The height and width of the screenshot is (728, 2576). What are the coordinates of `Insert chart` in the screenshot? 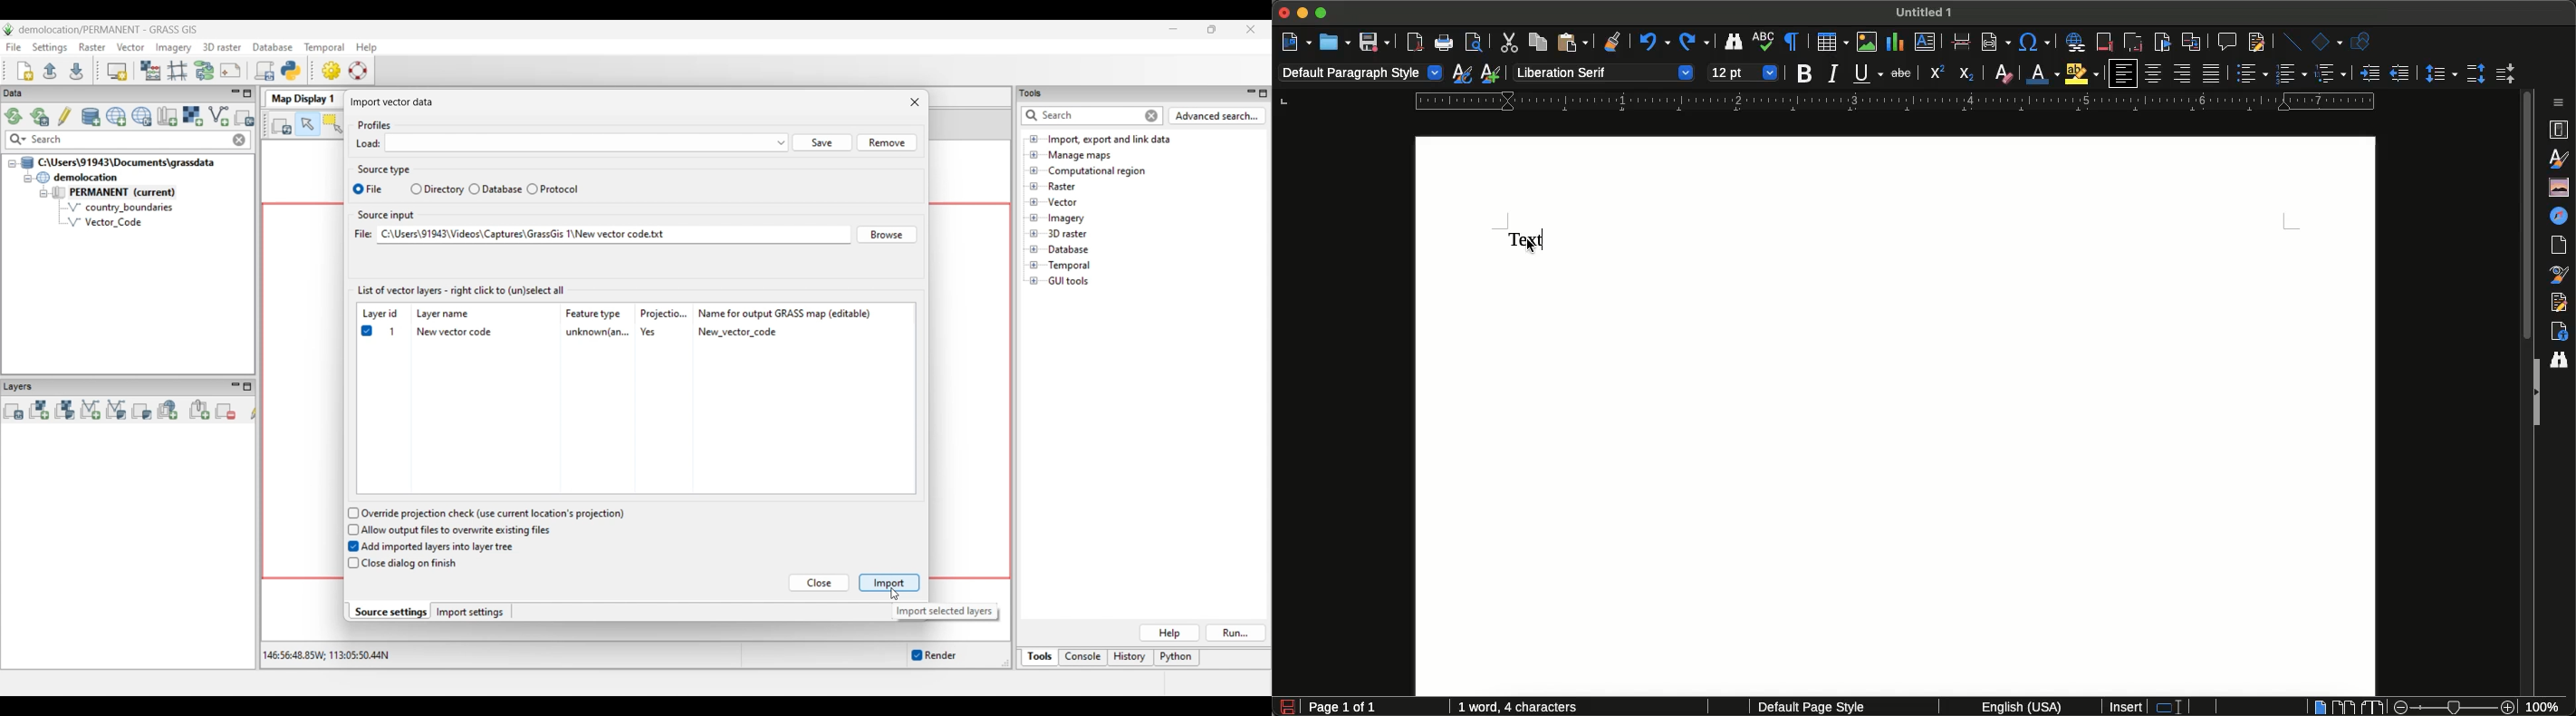 It's located at (1895, 42).